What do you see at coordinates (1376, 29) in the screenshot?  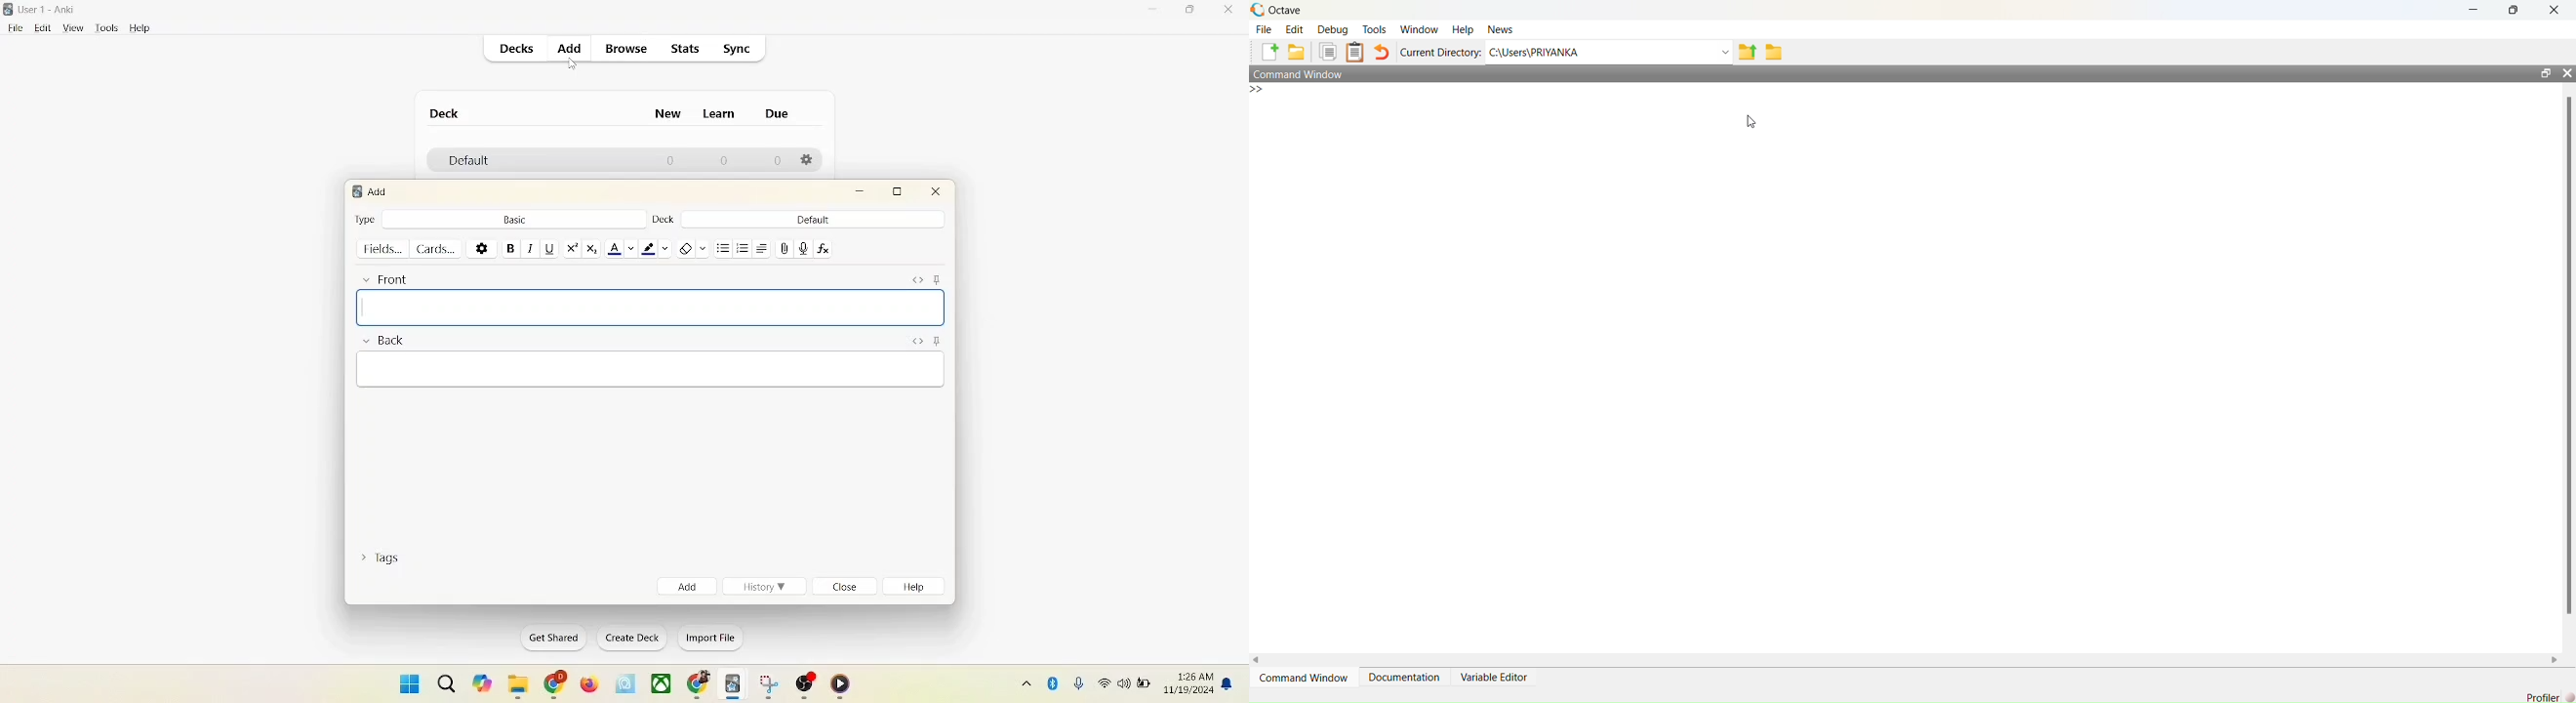 I see `Tools` at bounding box center [1376, 29].